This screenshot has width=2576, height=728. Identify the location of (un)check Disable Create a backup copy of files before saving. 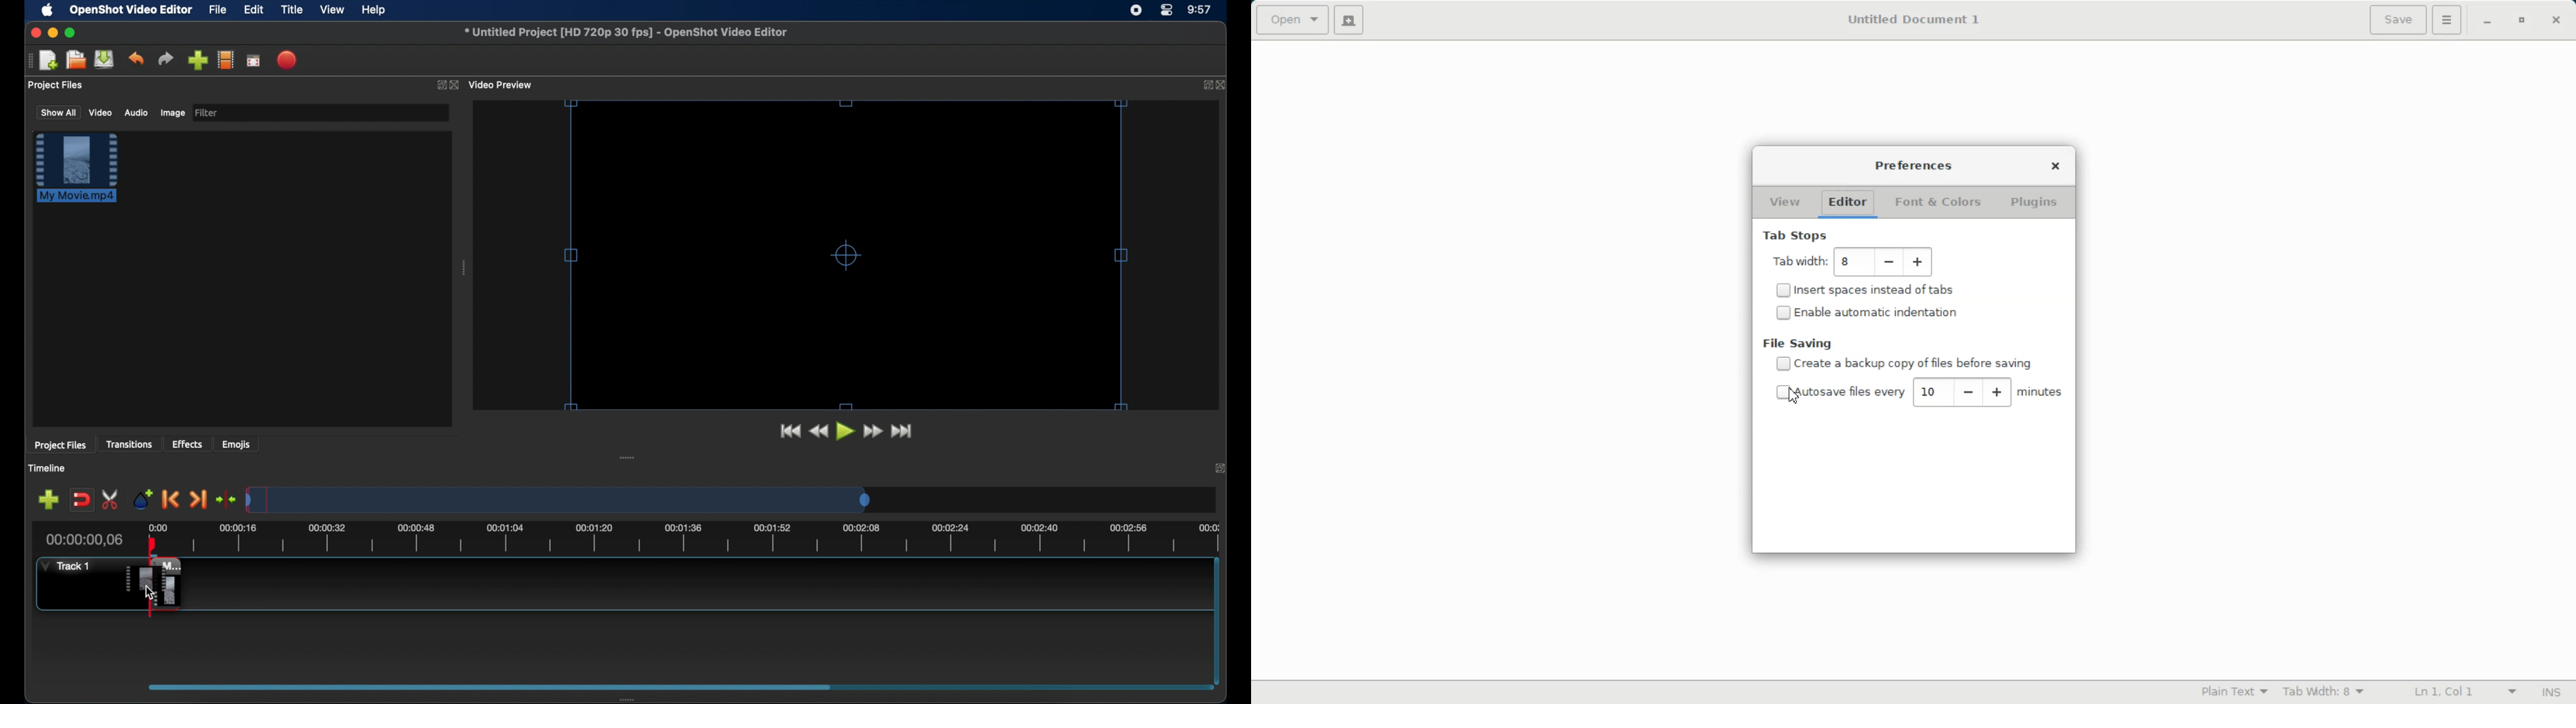
(1903, 363).